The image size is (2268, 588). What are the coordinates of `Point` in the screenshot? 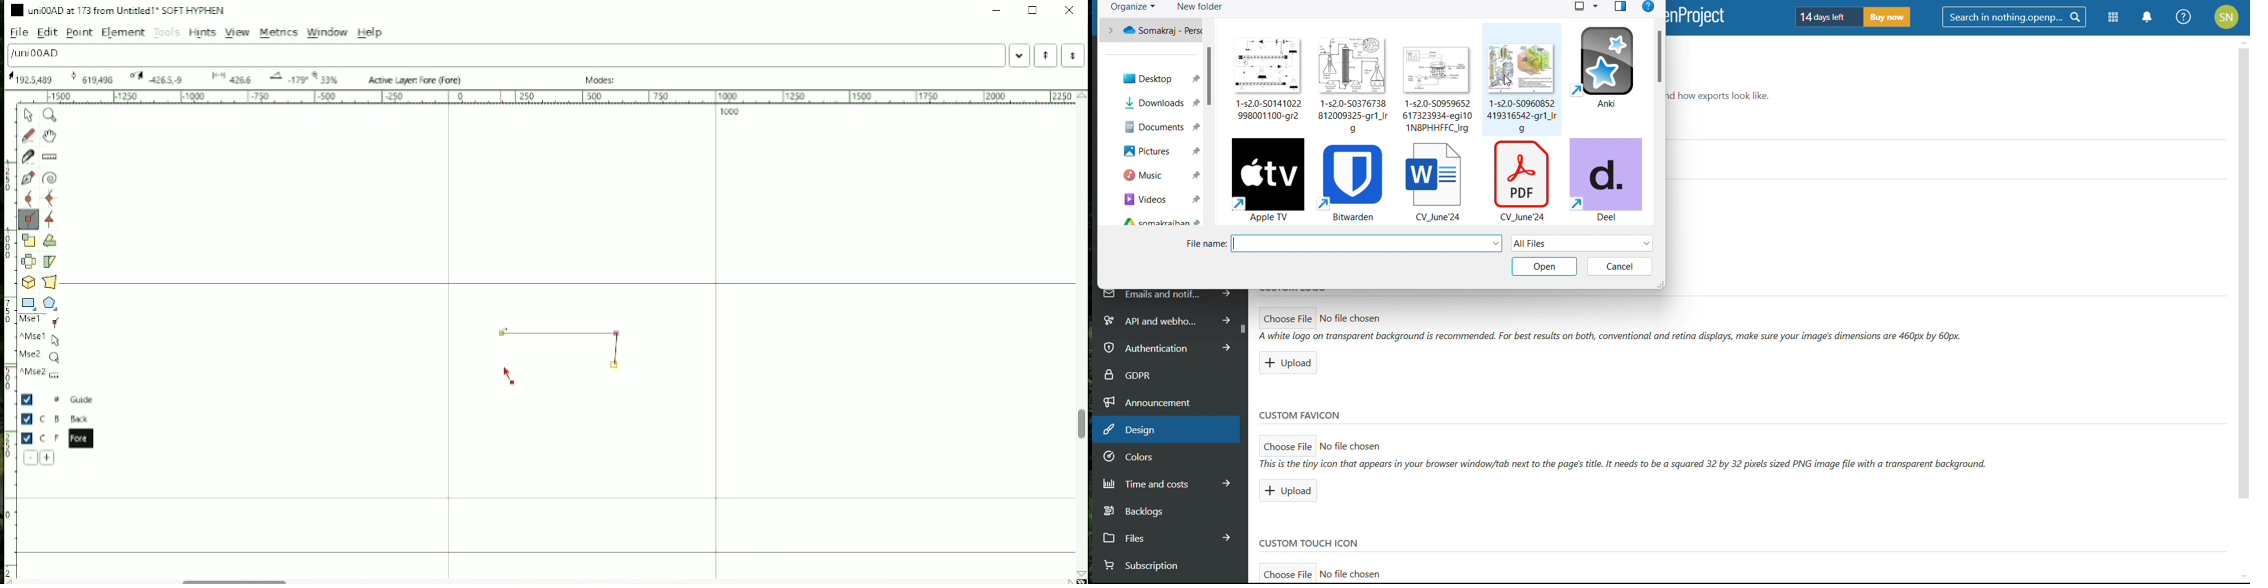 It's located at (79, 33).